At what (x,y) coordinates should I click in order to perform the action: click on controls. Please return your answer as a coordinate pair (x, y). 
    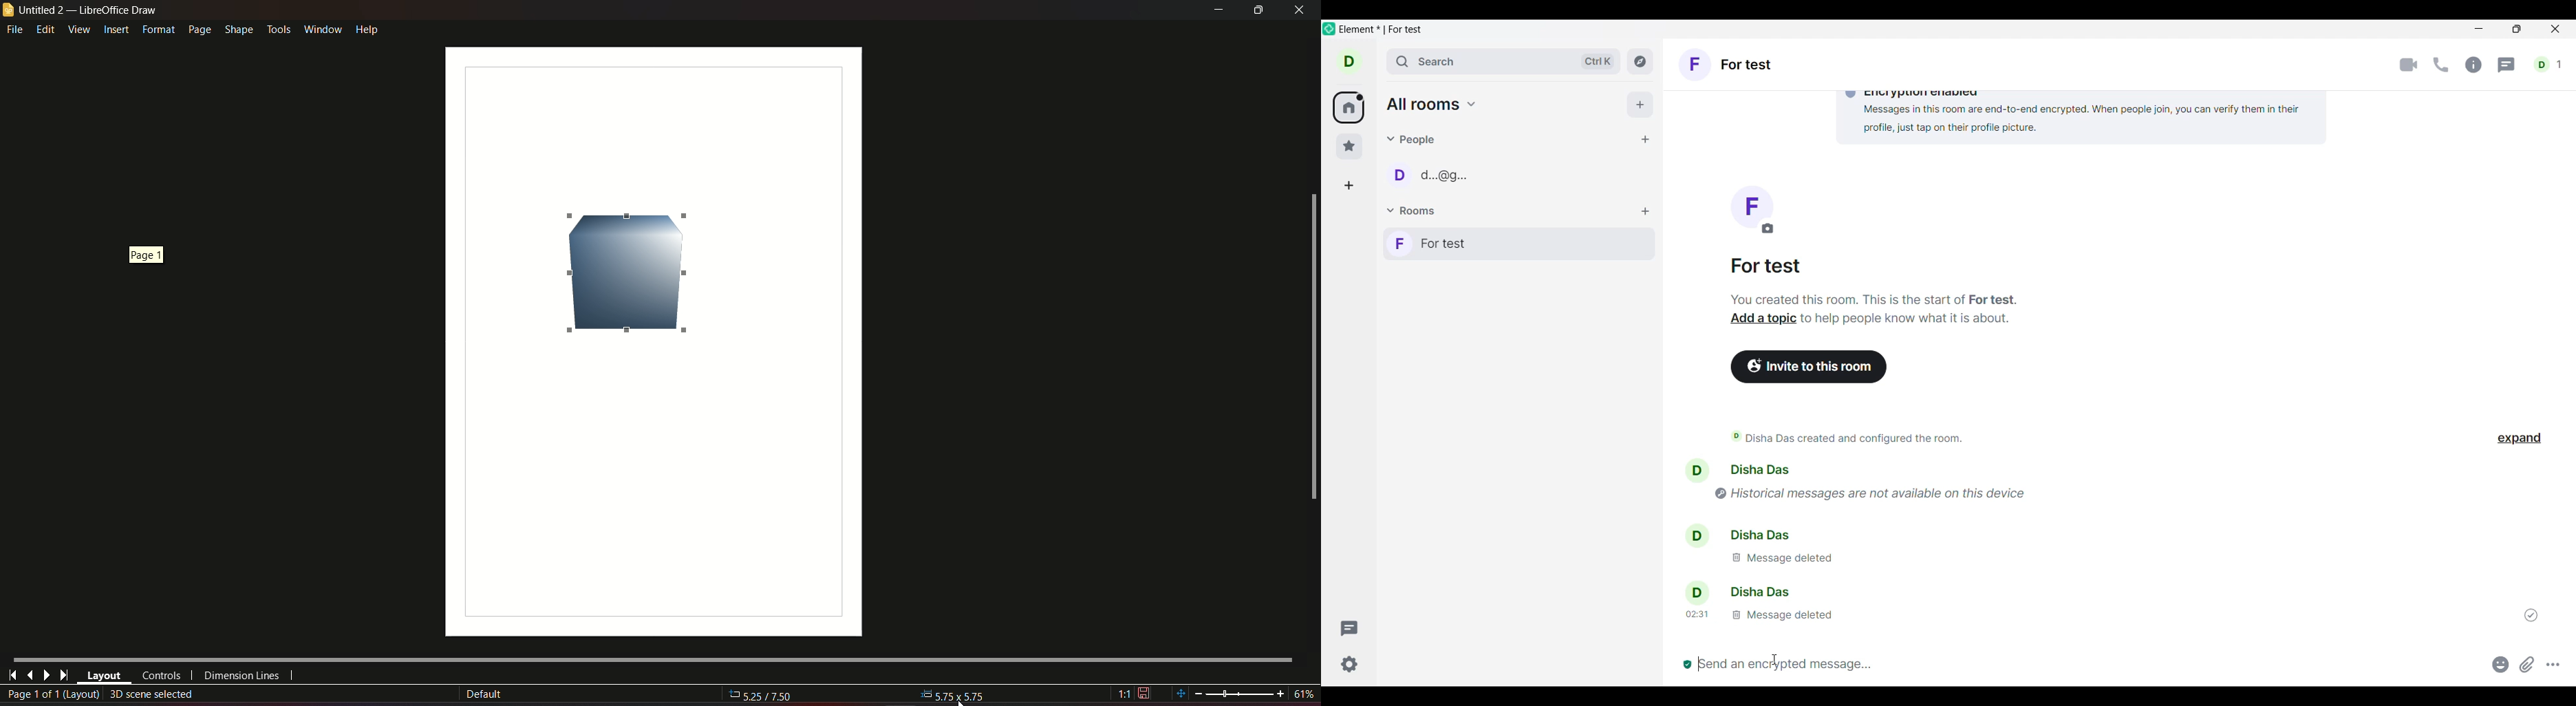
    Looking at the image, I should click on (160, 676).